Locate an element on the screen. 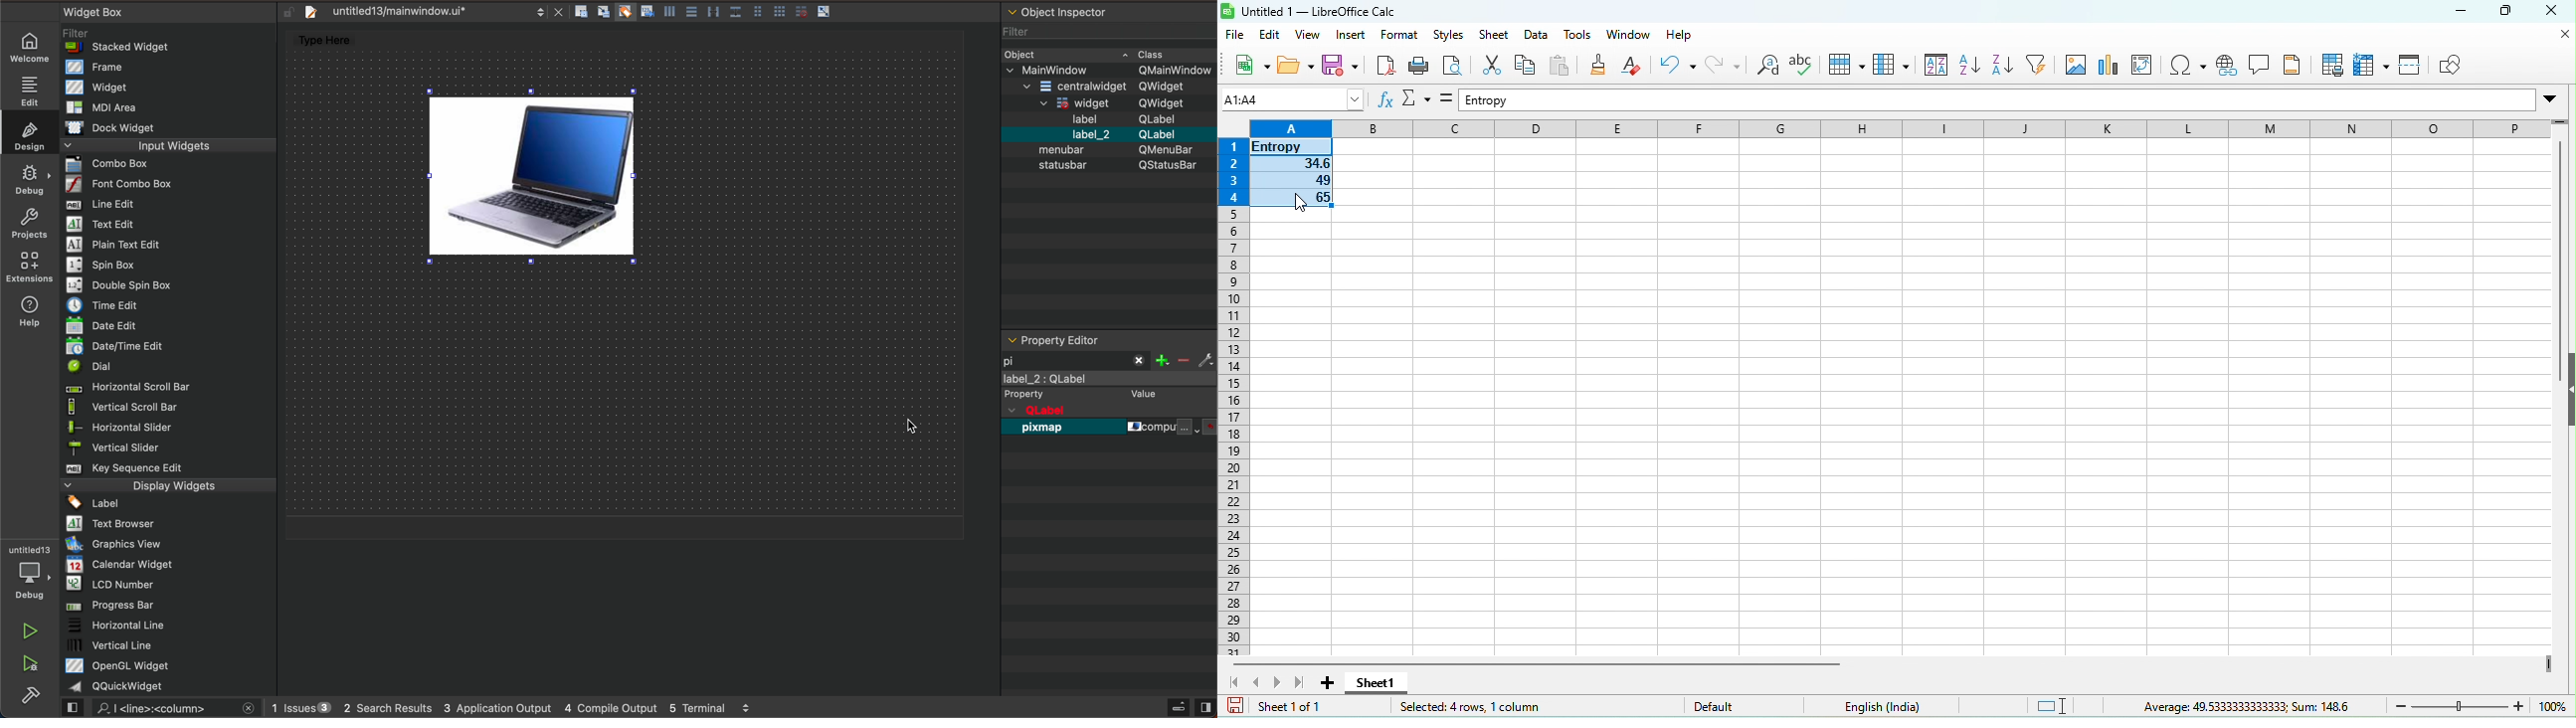 The height and width of the screenshot is (728, 2576). cursor is located at coordinates (916, 427).